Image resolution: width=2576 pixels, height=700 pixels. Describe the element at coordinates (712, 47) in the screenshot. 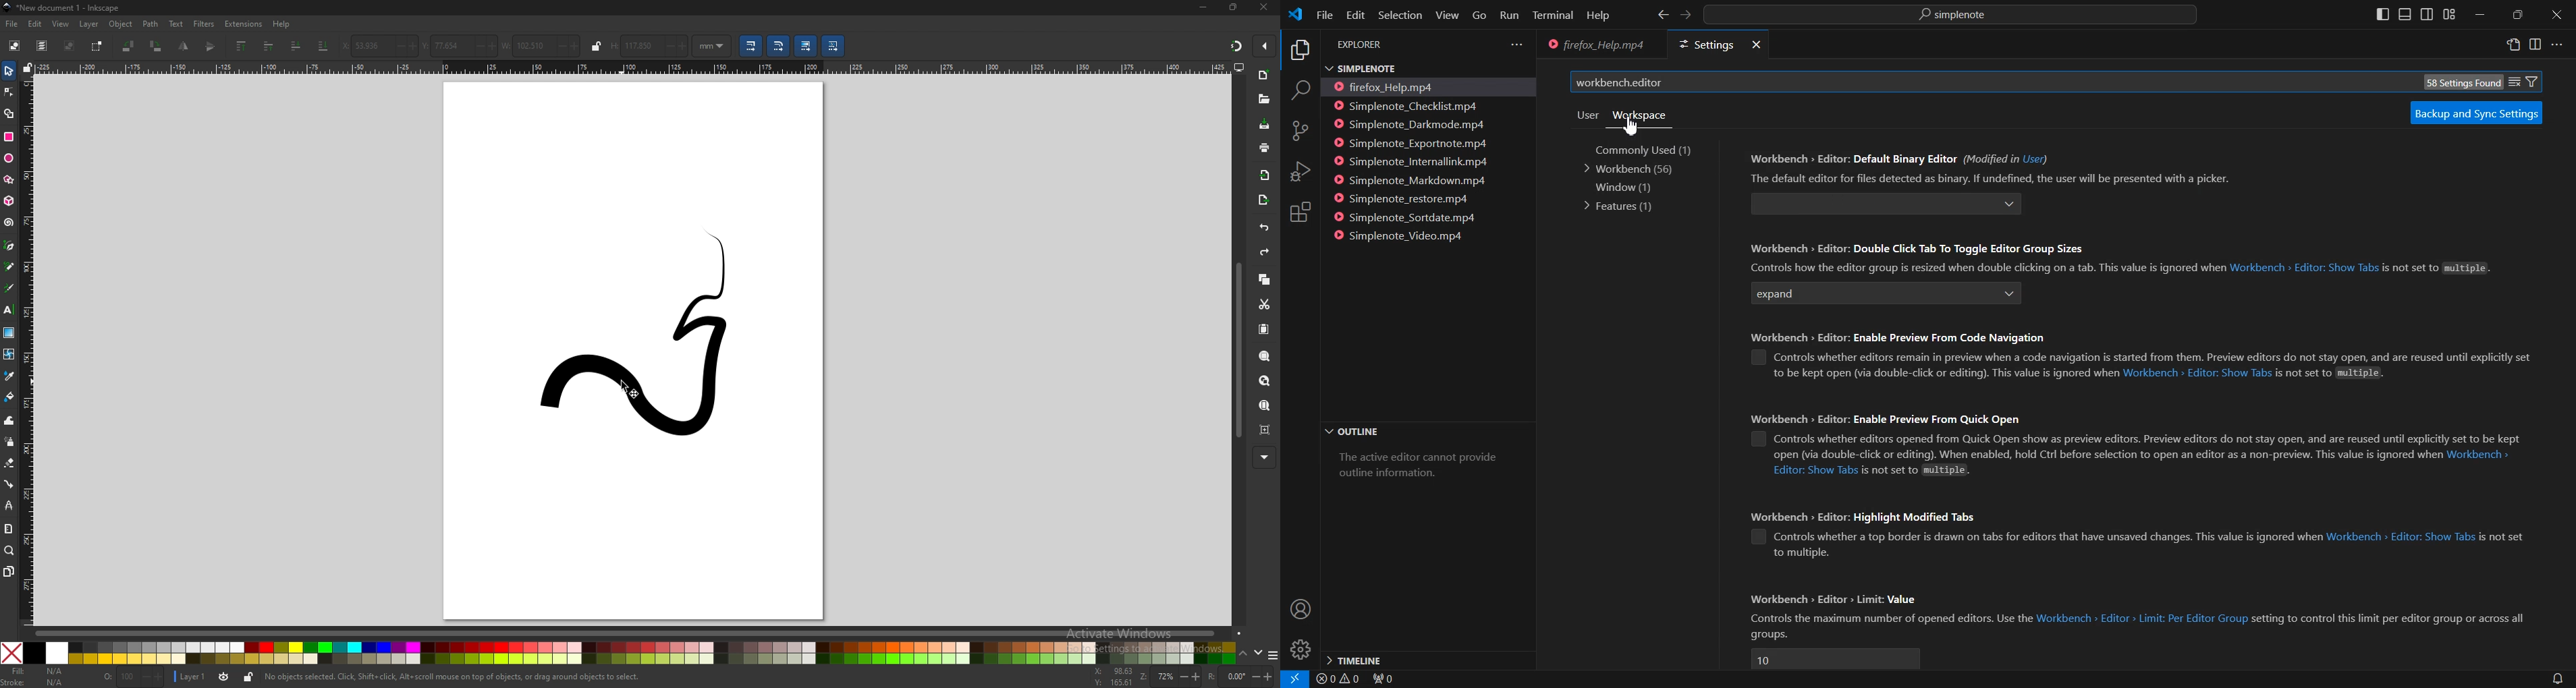

I see `unit` at that location.